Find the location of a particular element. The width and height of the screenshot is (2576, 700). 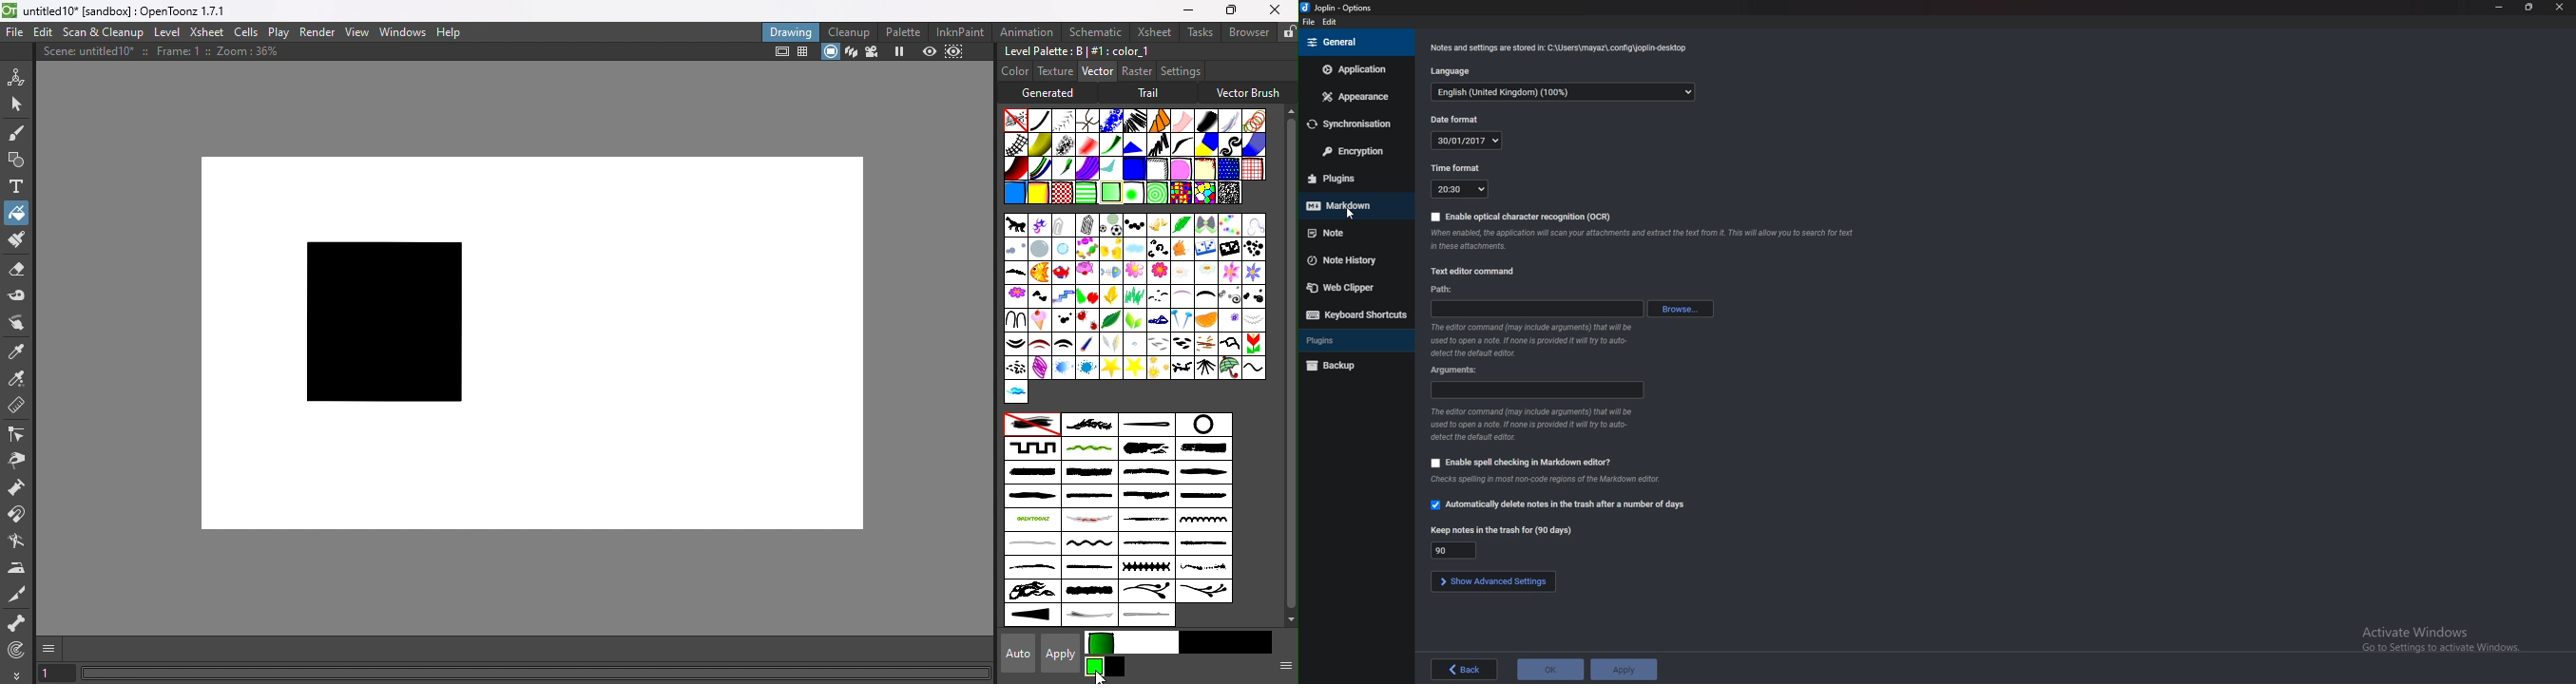

Language is located at coordinates (1455, 72).